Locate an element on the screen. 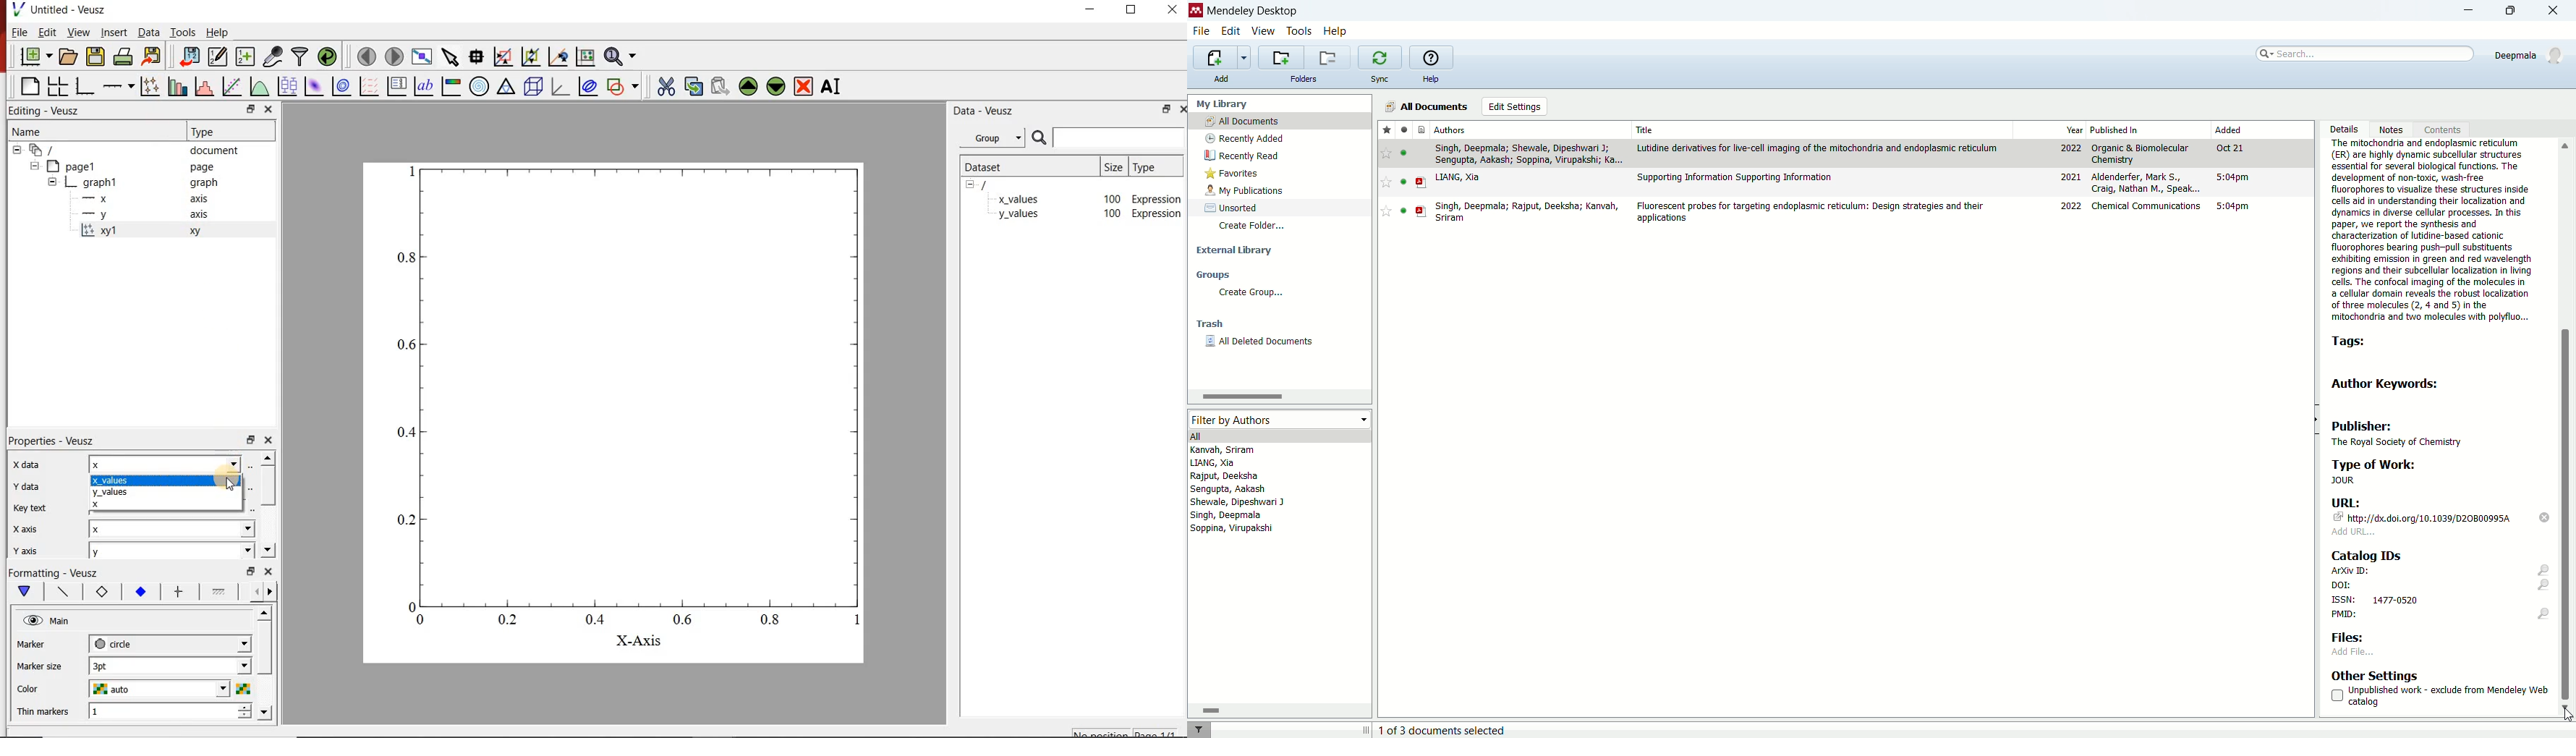 Image resolution: width=2576 pixels, height=756 pixels. plot line is located at coordinates (65, 592).